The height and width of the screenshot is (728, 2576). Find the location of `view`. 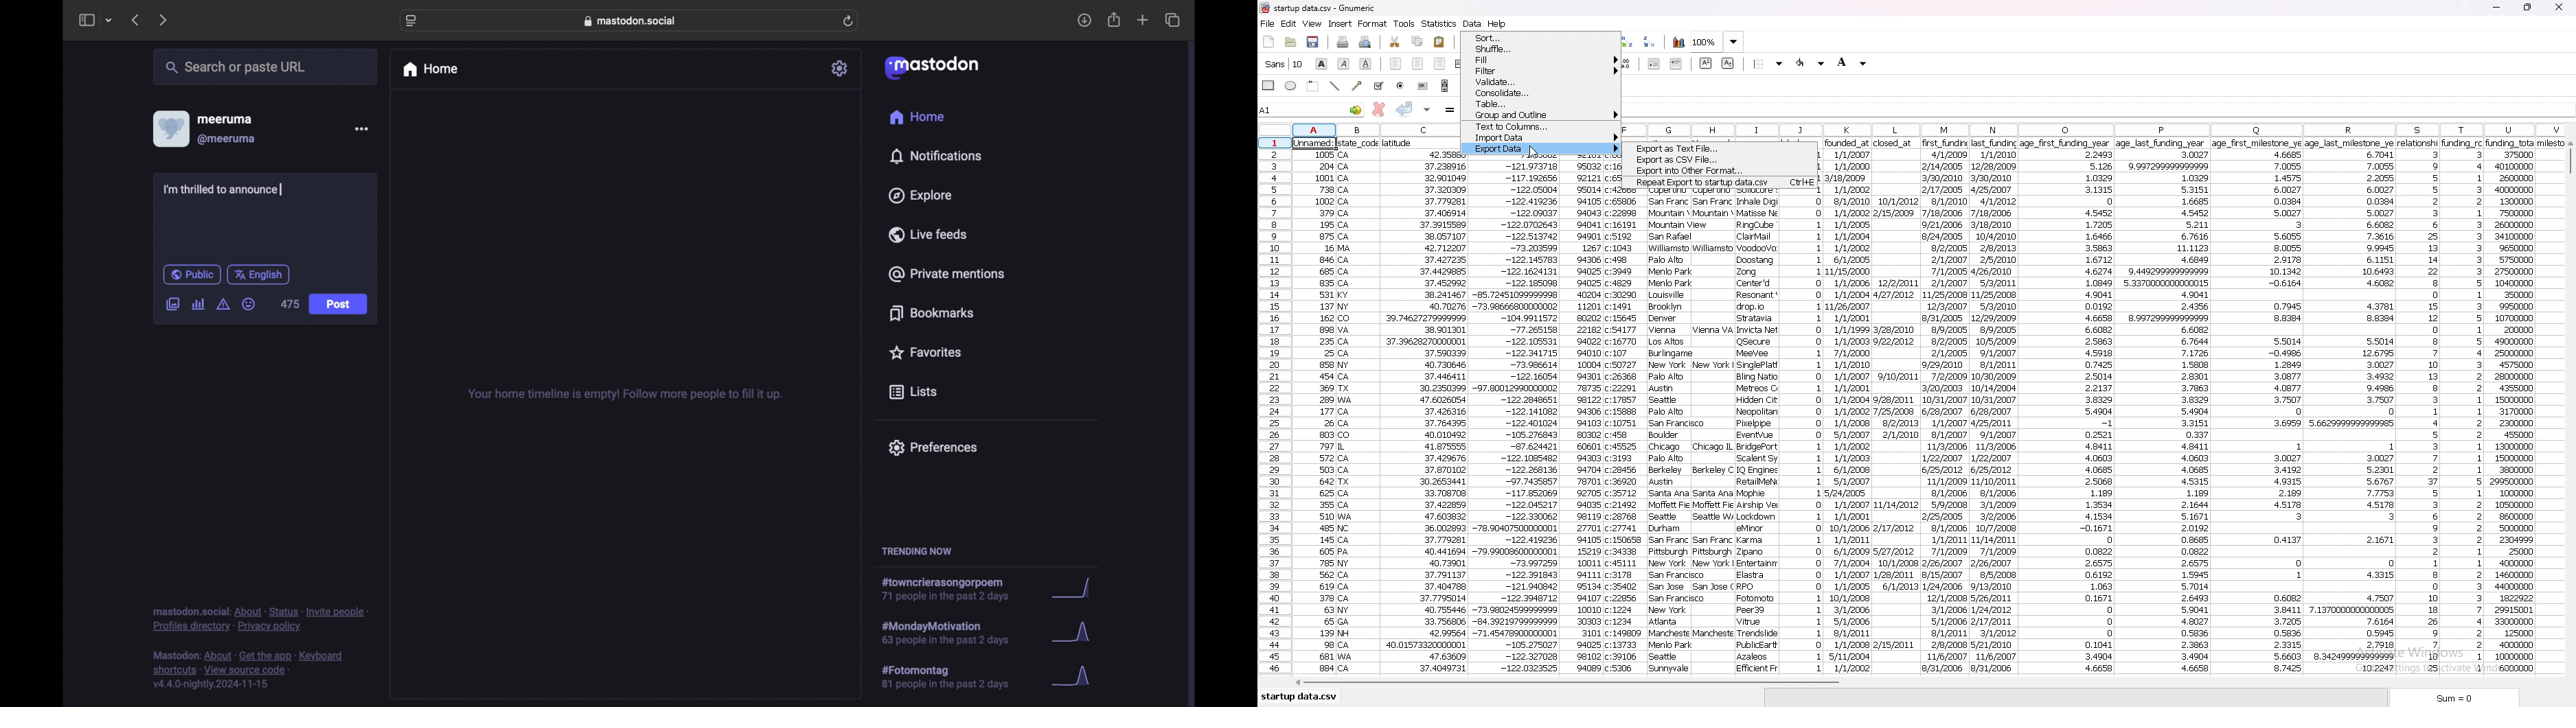

view is located at coordinates (1312, 23).